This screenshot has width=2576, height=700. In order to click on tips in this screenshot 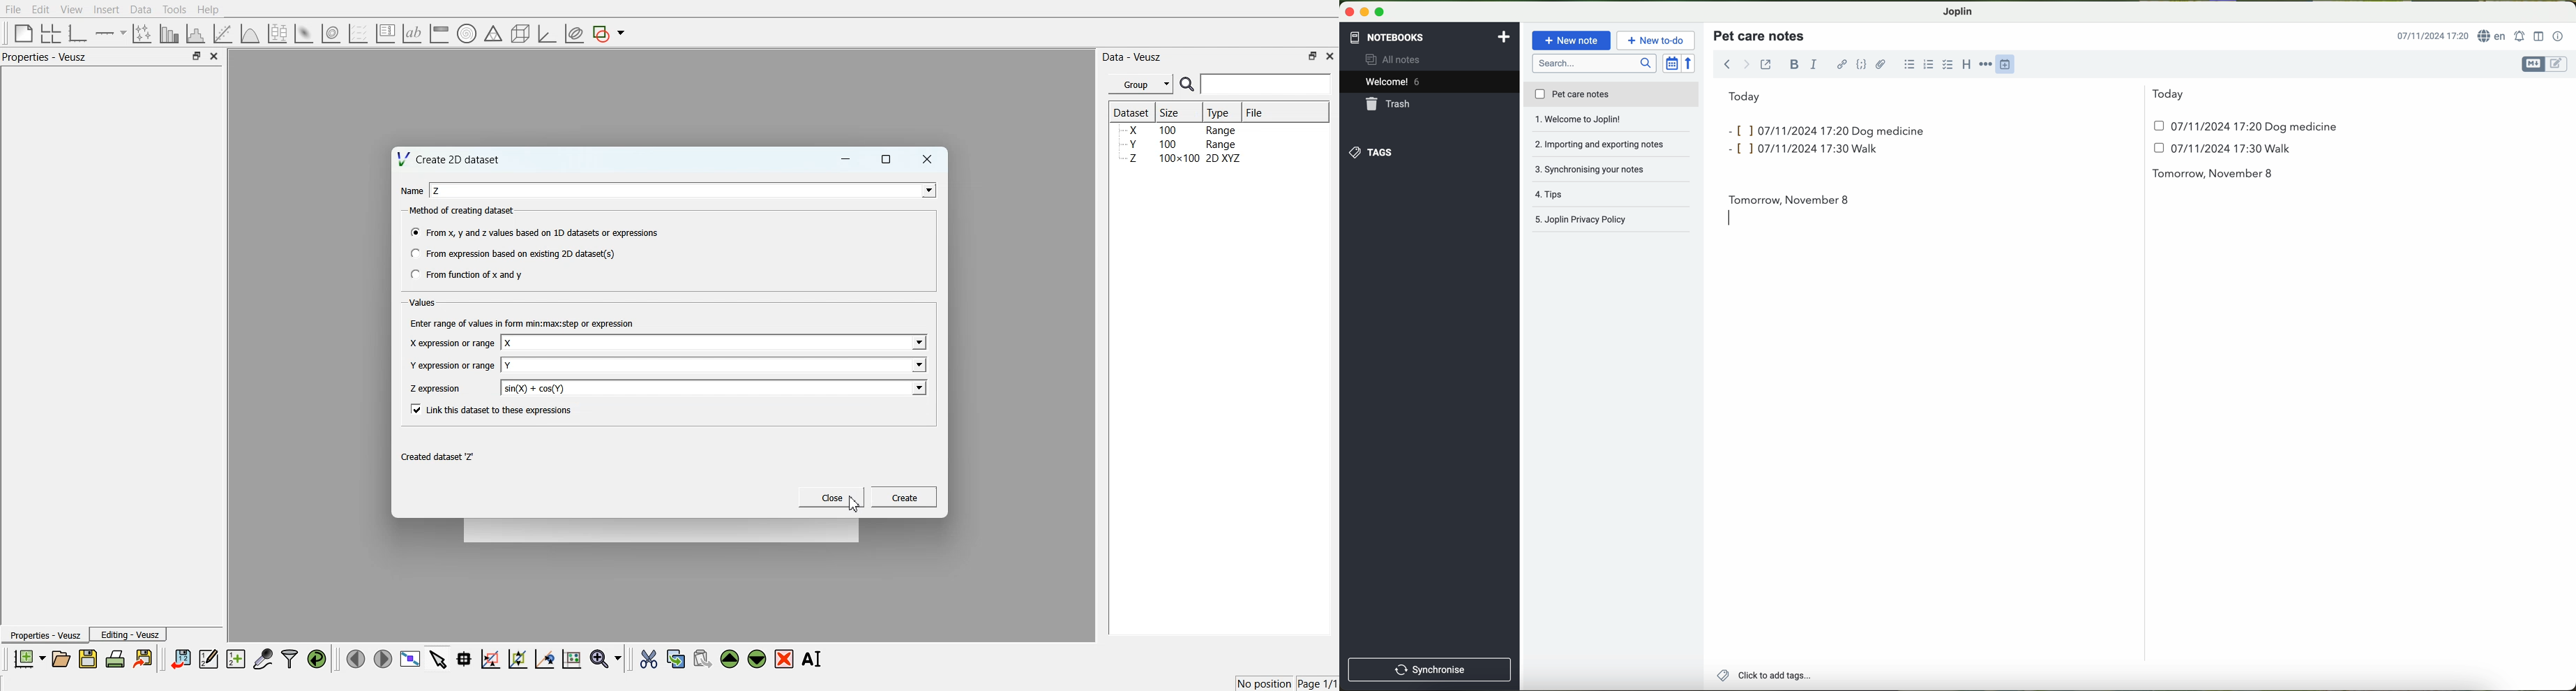, I will do `click(1611, 169)`.